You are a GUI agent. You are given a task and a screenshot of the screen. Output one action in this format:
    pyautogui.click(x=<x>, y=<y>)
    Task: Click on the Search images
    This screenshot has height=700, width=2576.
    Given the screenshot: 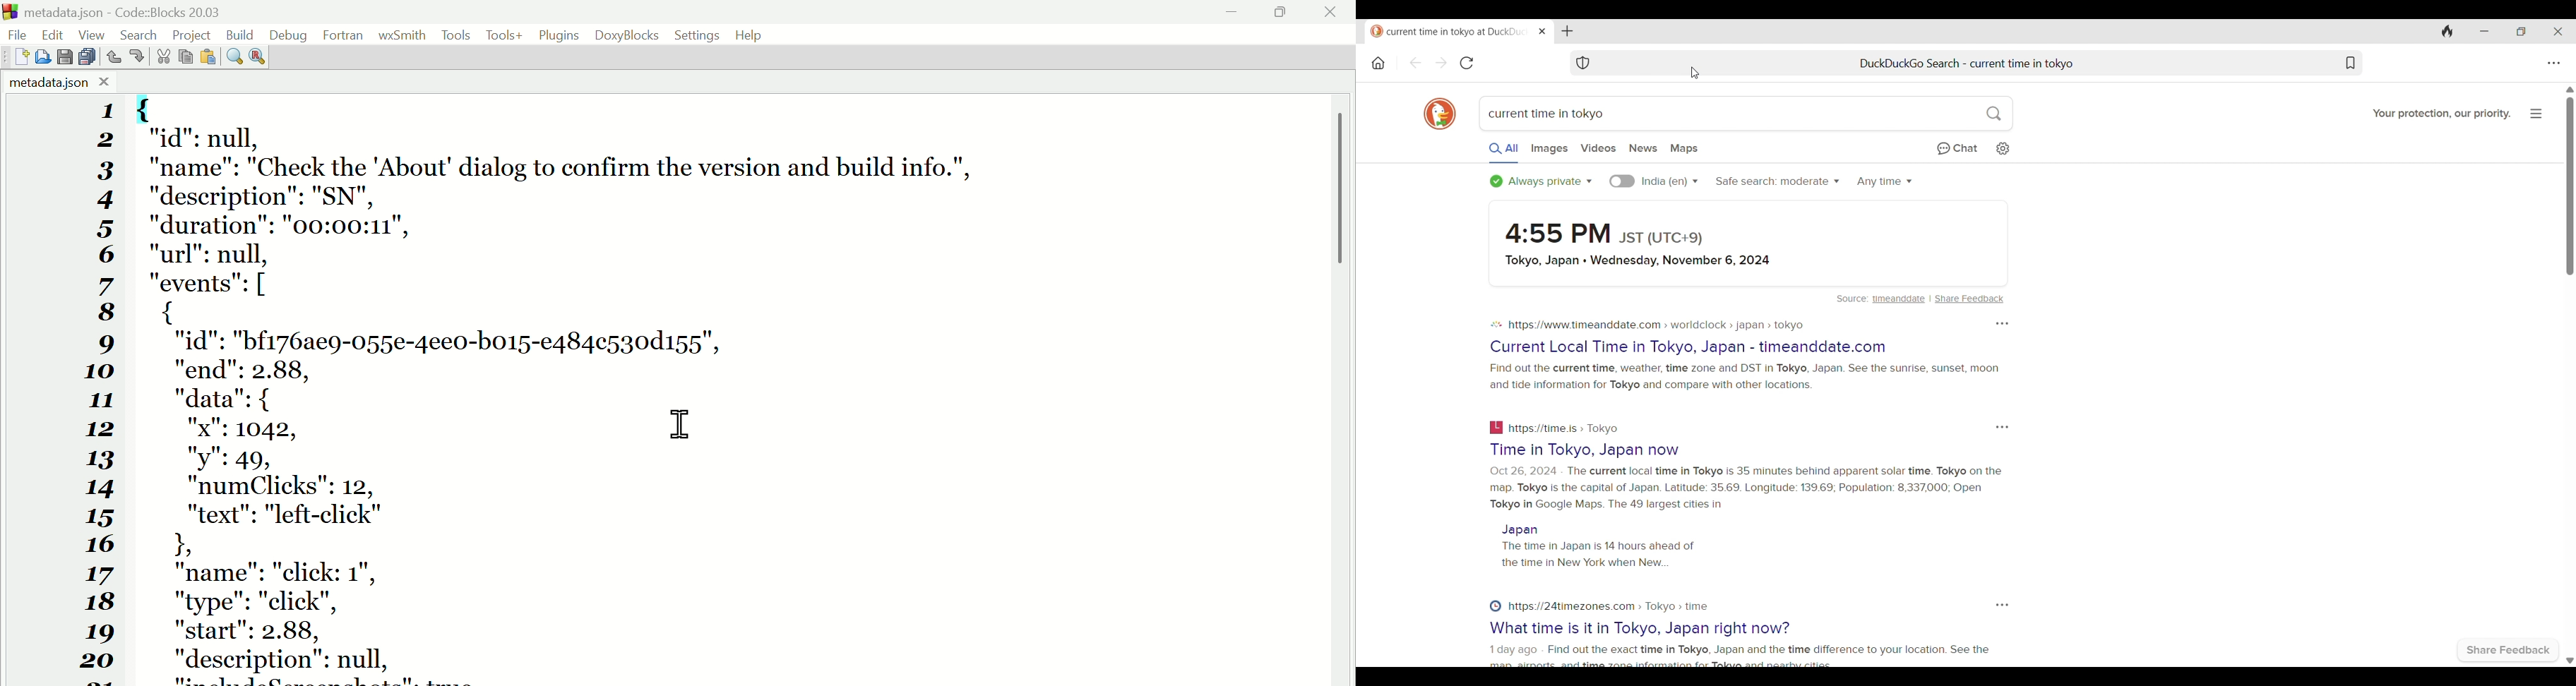 What is the action you would take?
    pyautogui.click(x=1550, y=149)
    